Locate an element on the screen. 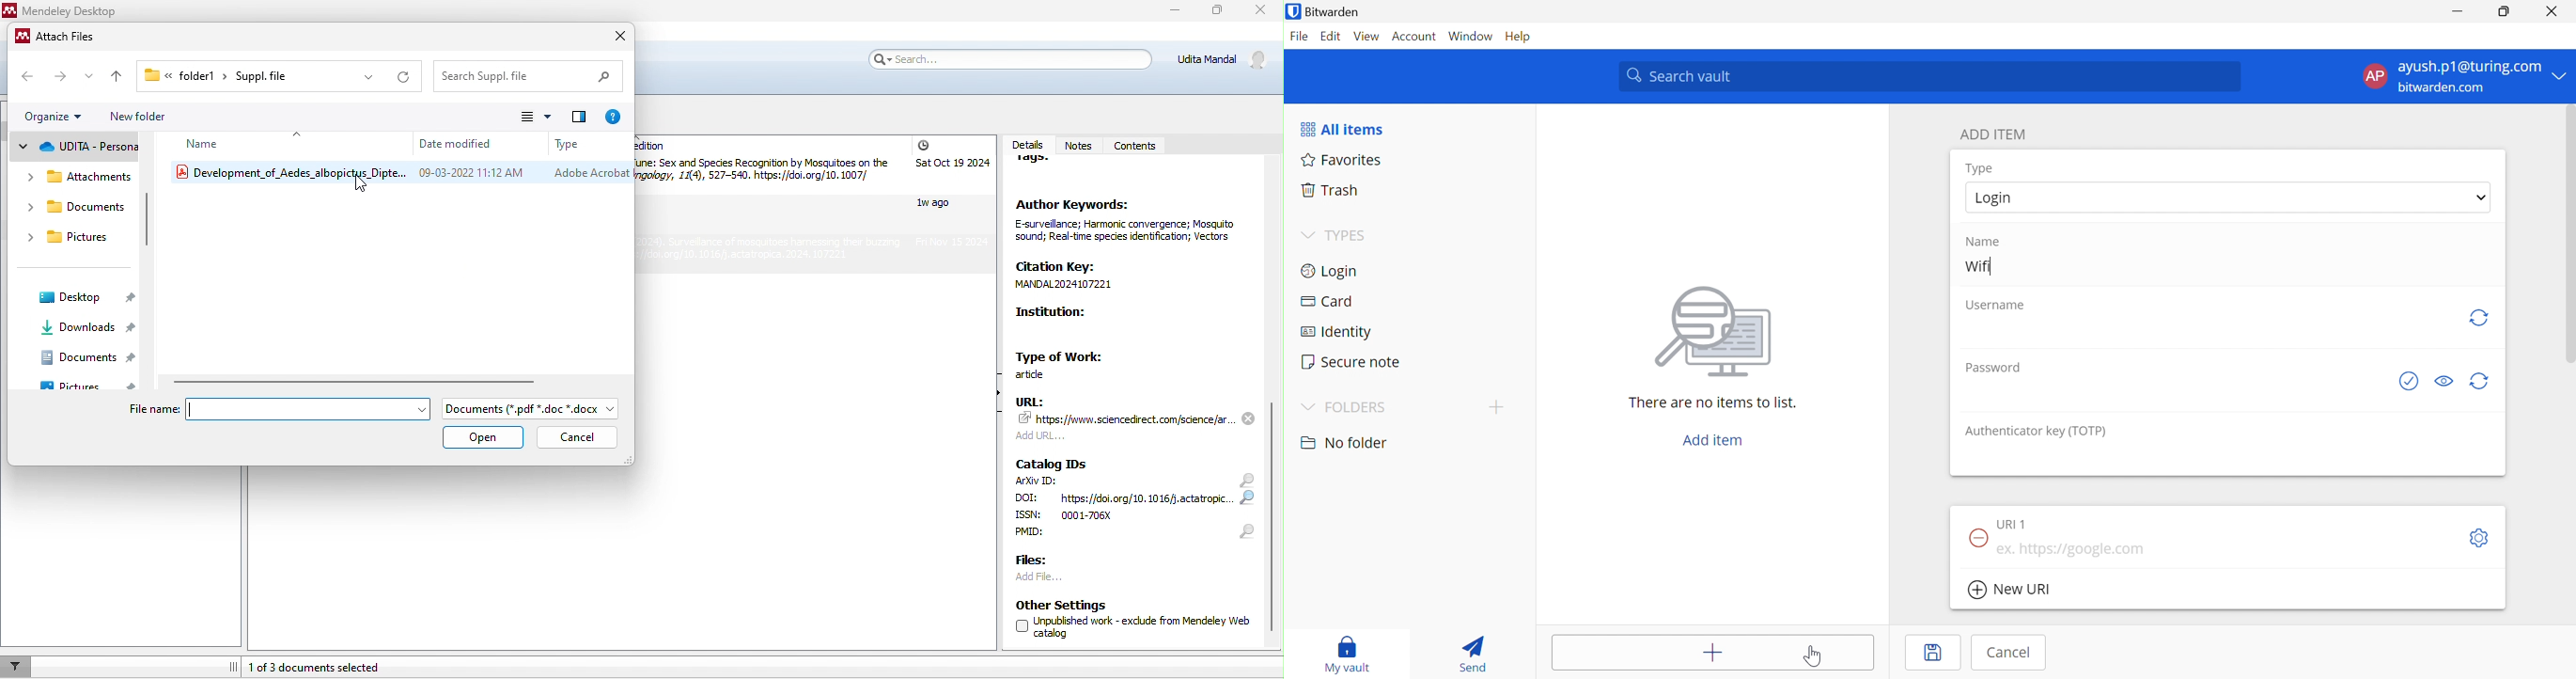 This screenshot has width=2576, height=700. type of work is located at coordinates (1068, 363).